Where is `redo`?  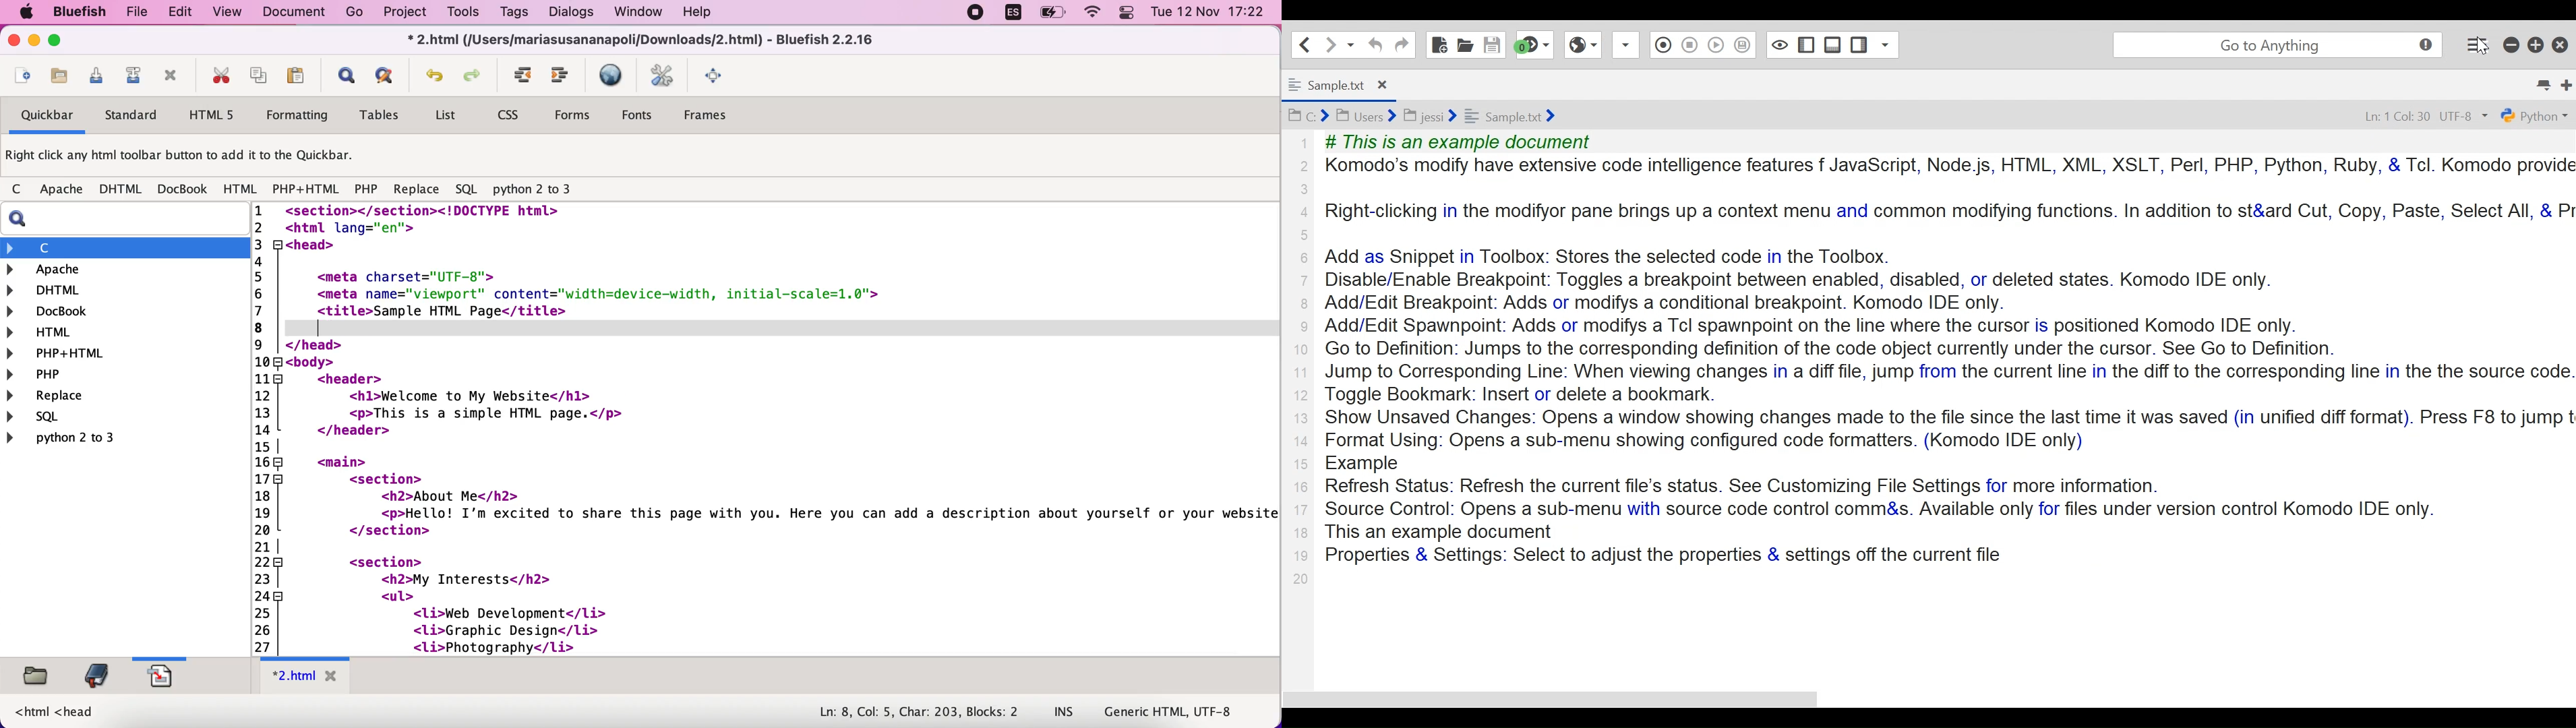
redo is located at coordinates (473, 76).